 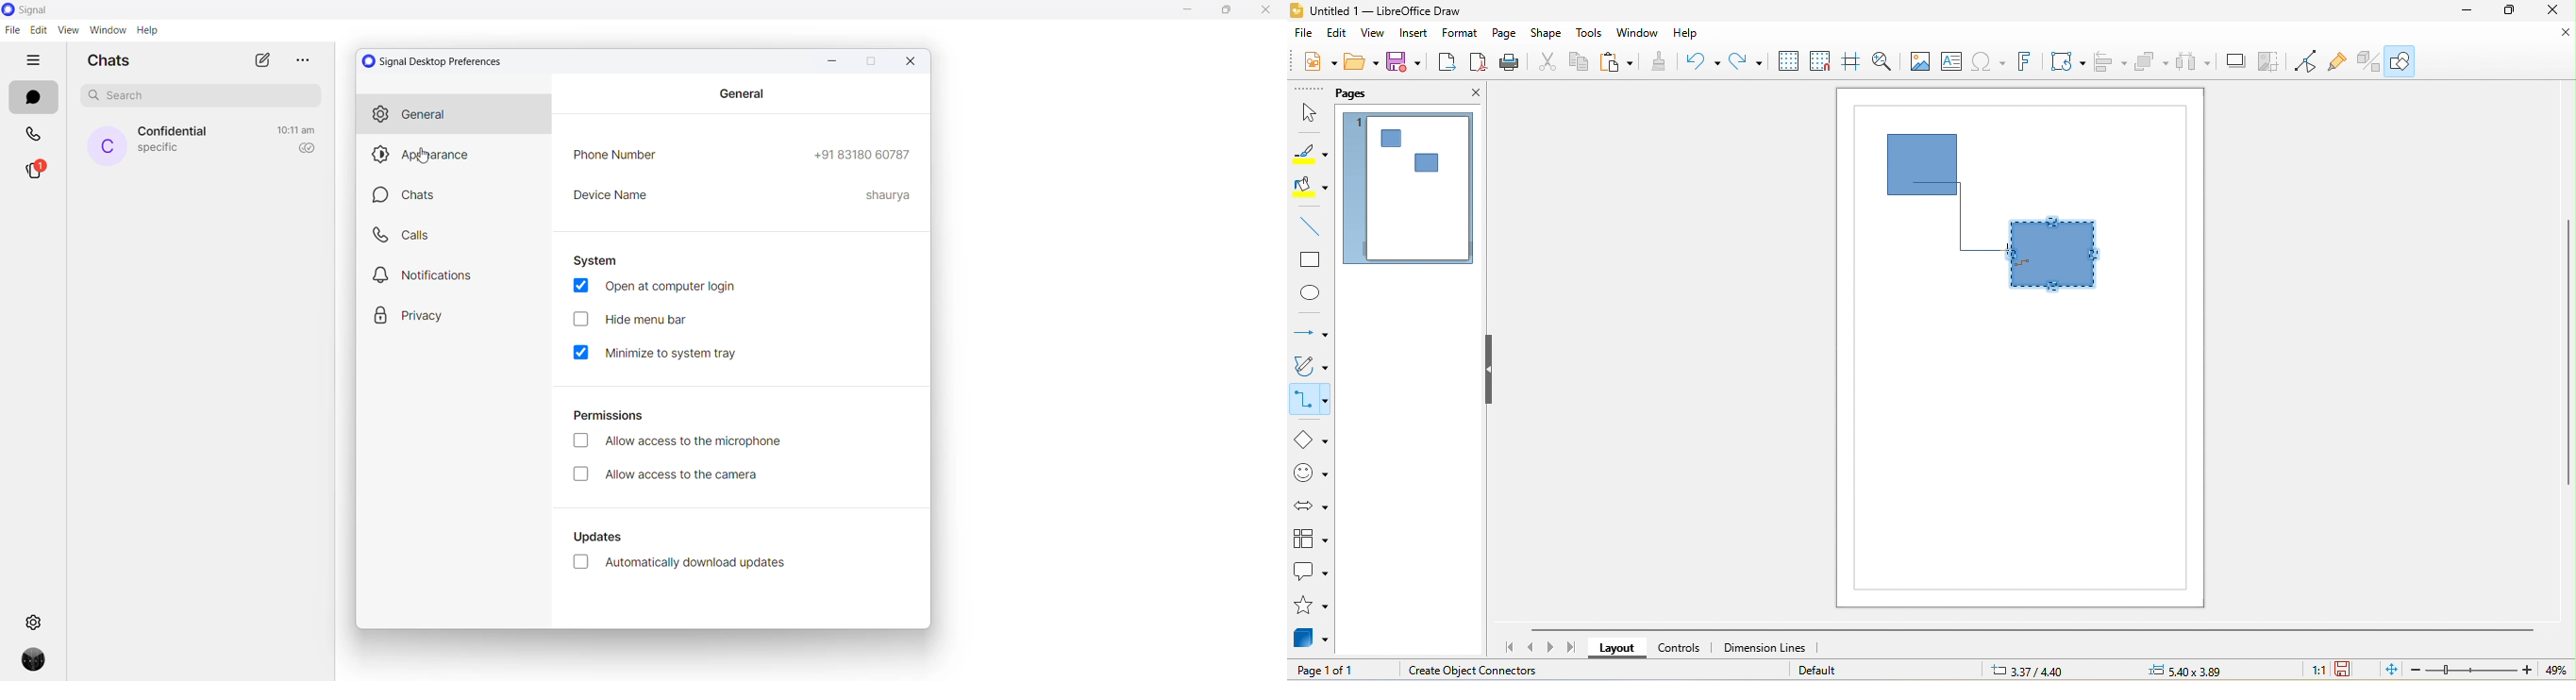 What do you see at coordinates (683, 476) in the screenshot?
I see `camera access checkbox` at bounding box center [683, 476].